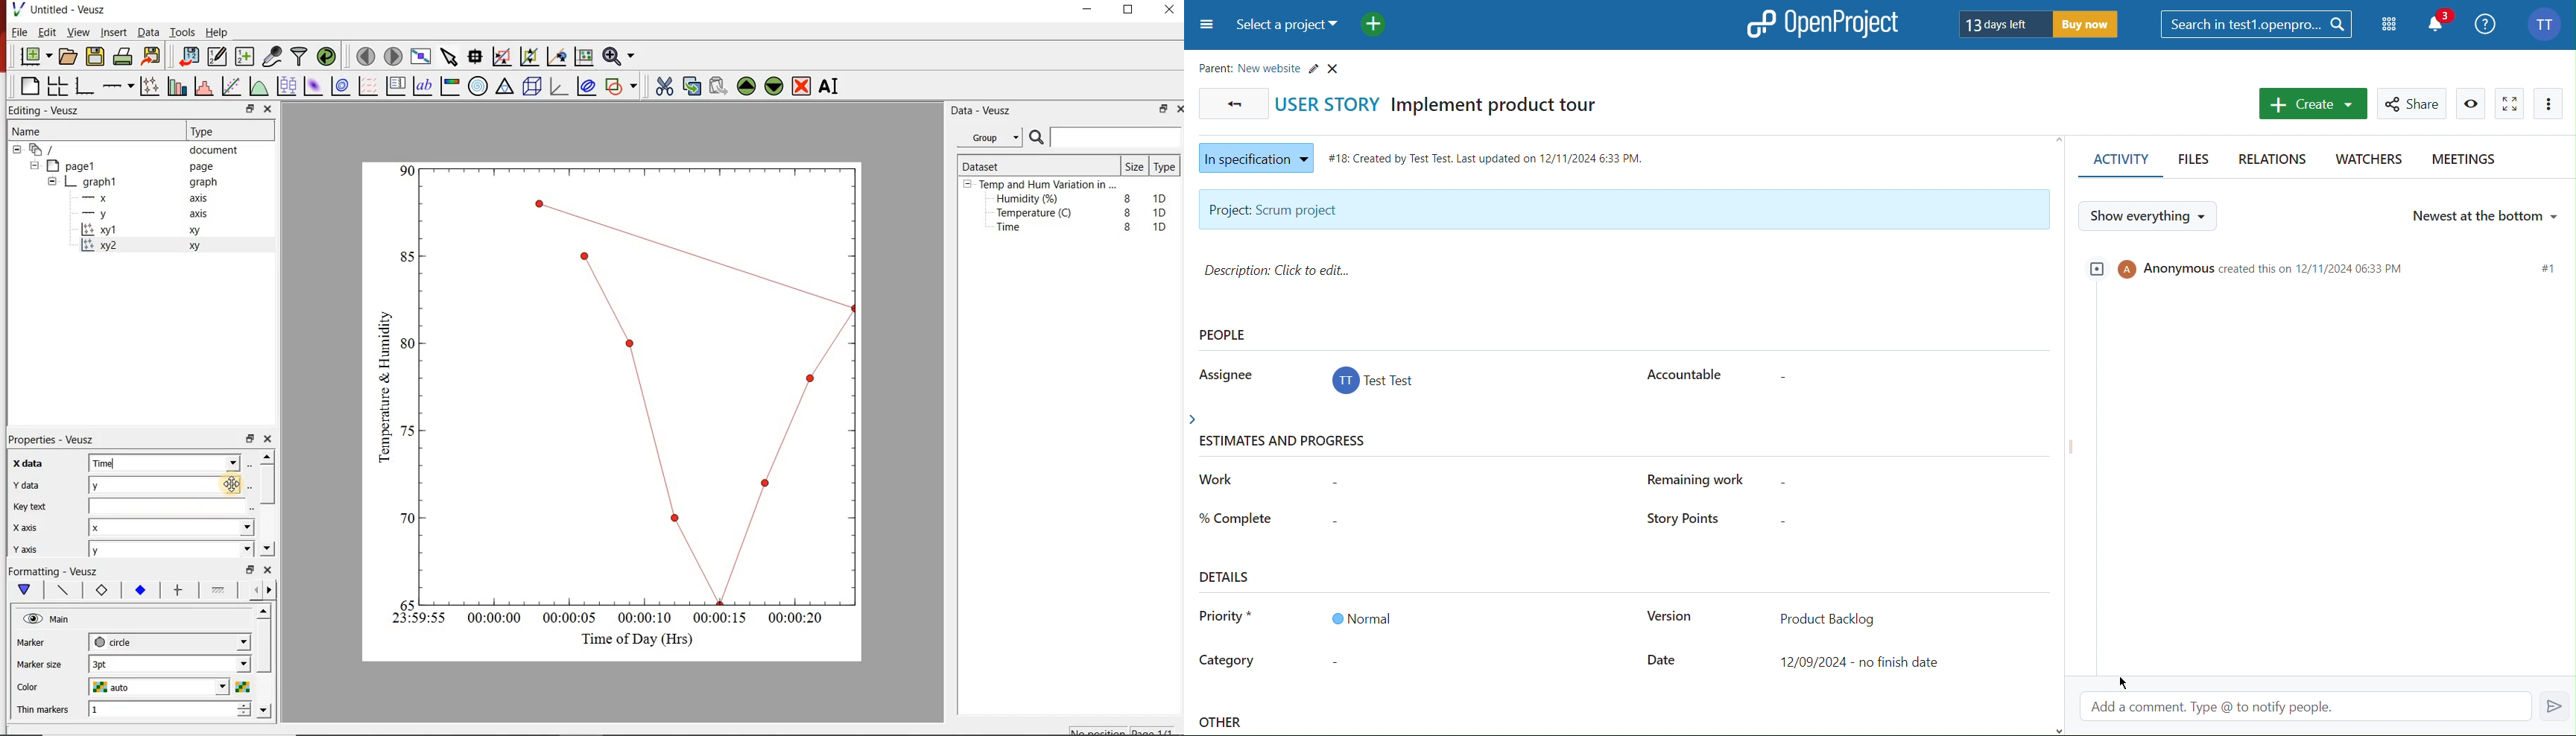 The width and height of the screenshot is (2576, 756). Describe the element at coordinates (776, 86) in the screenshot. I see `Move the selected widget down` at that location.